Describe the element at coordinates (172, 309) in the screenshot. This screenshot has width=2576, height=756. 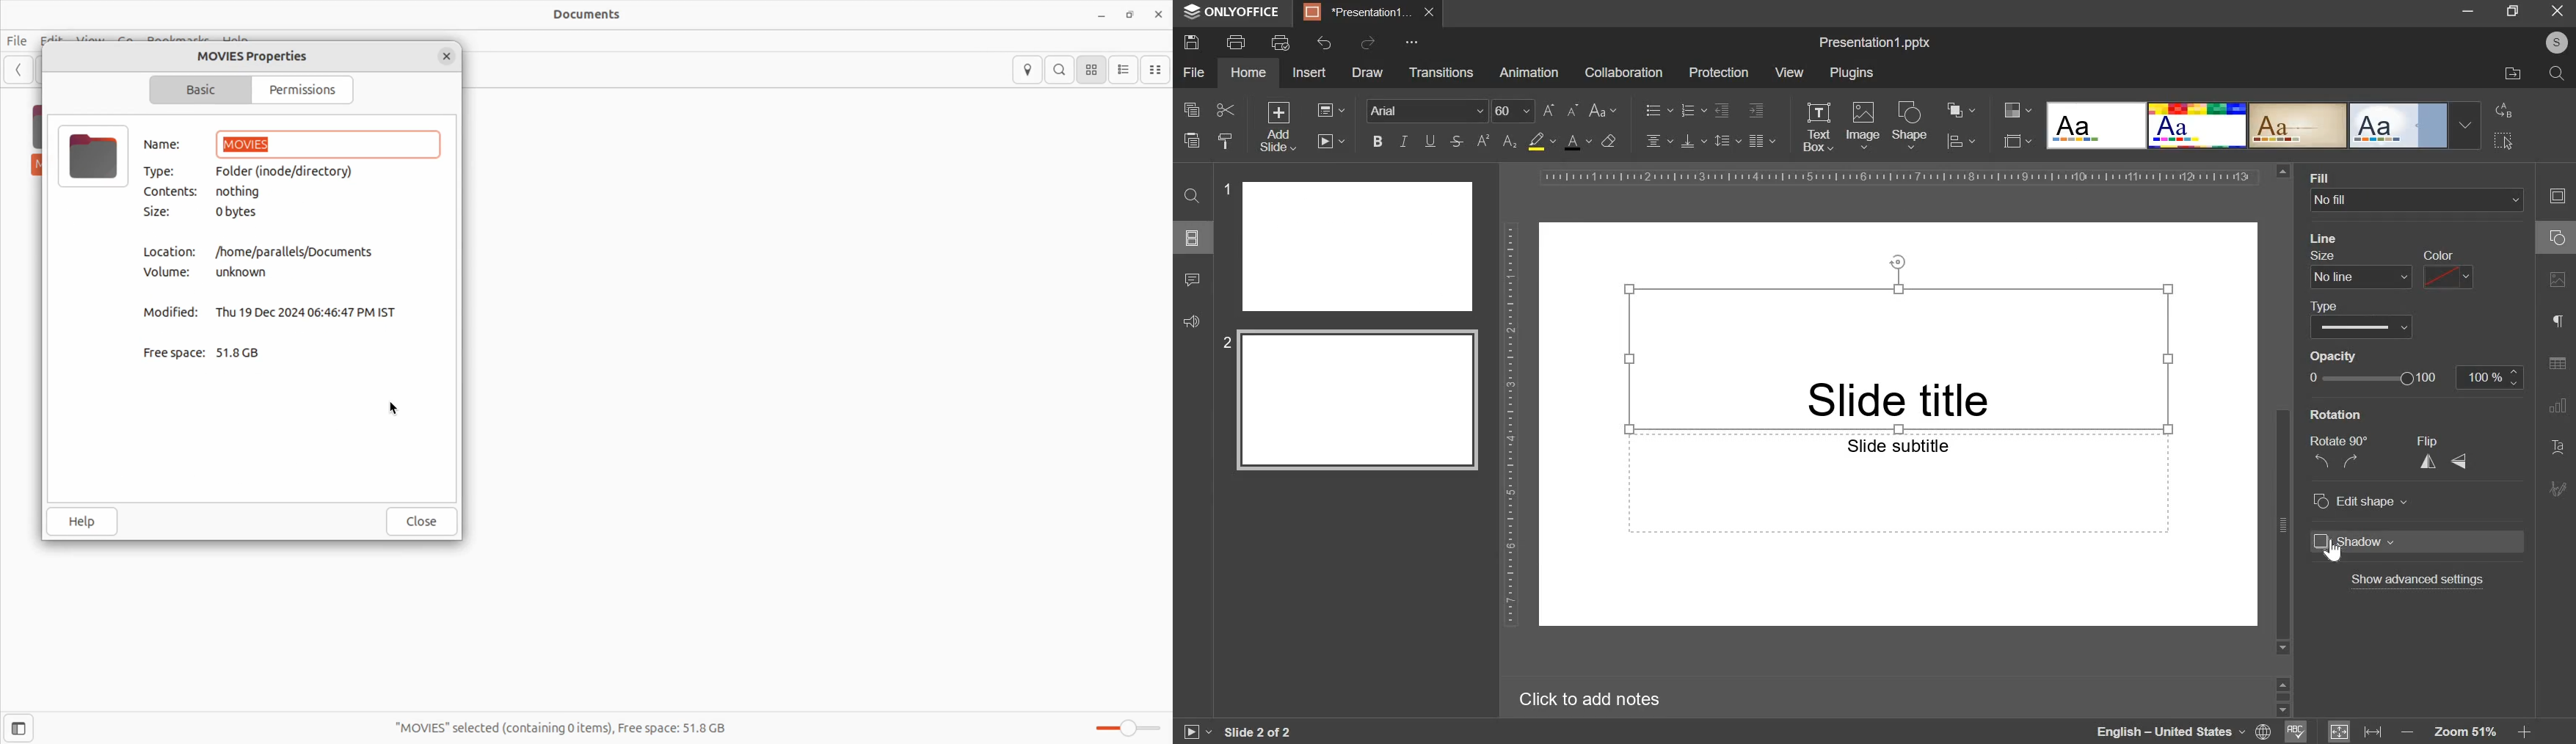
I see `modified` at that location.